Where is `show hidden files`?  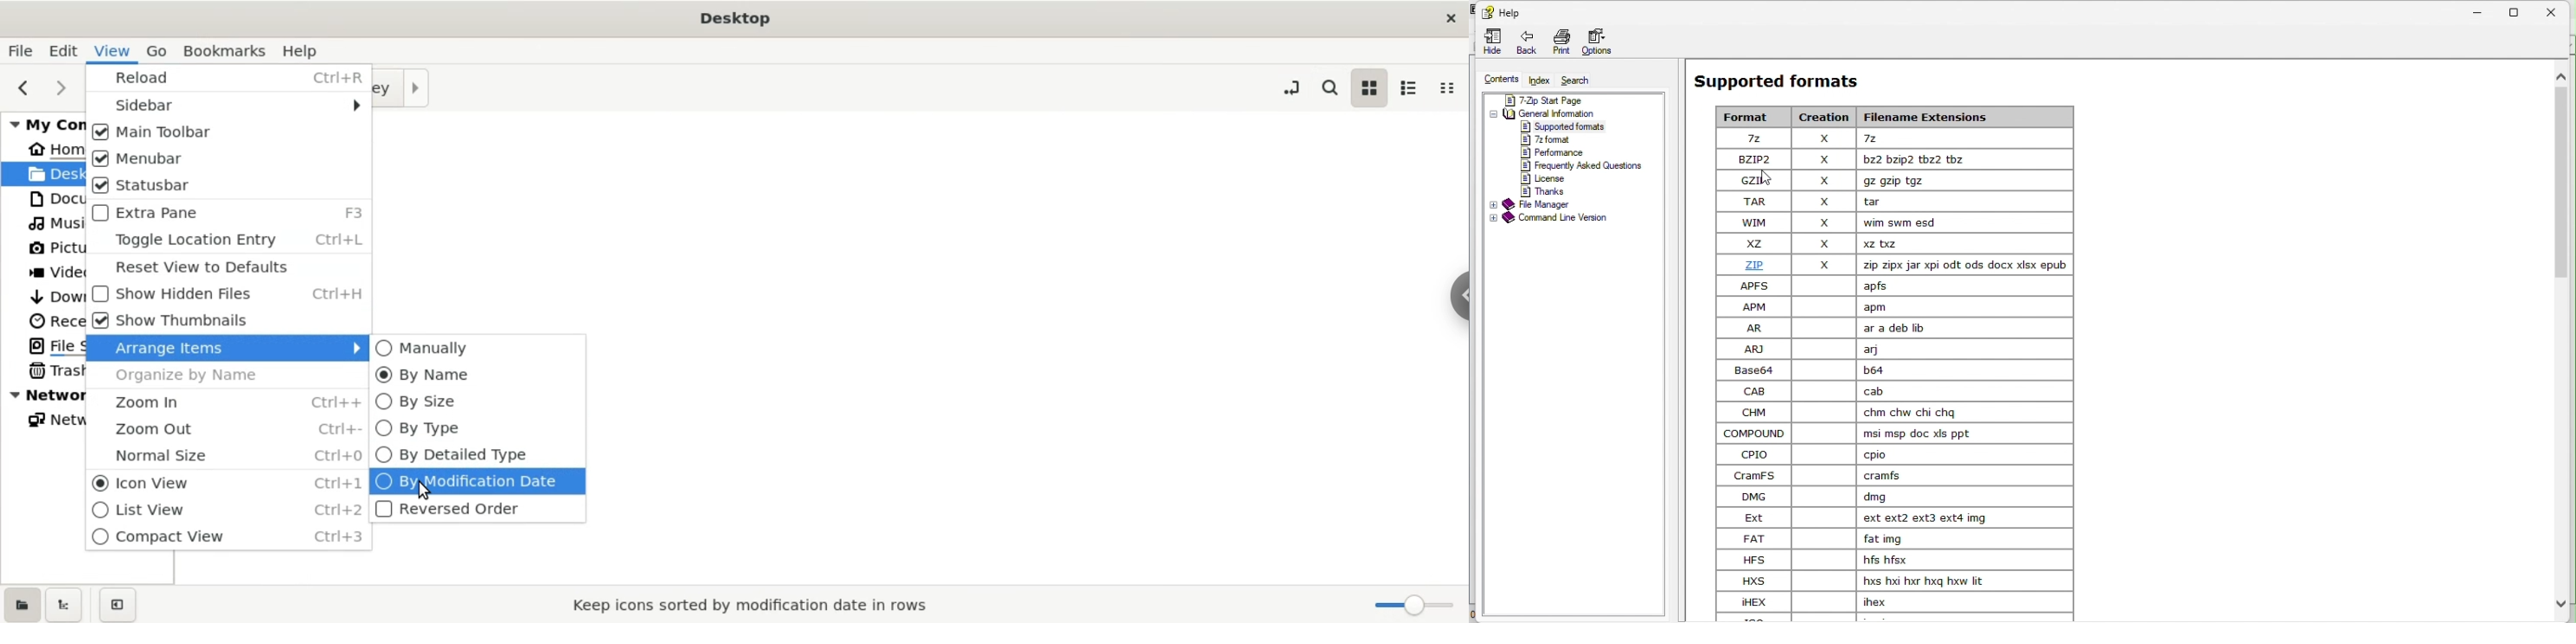
show hidden files is located at coordinates (226, 293).